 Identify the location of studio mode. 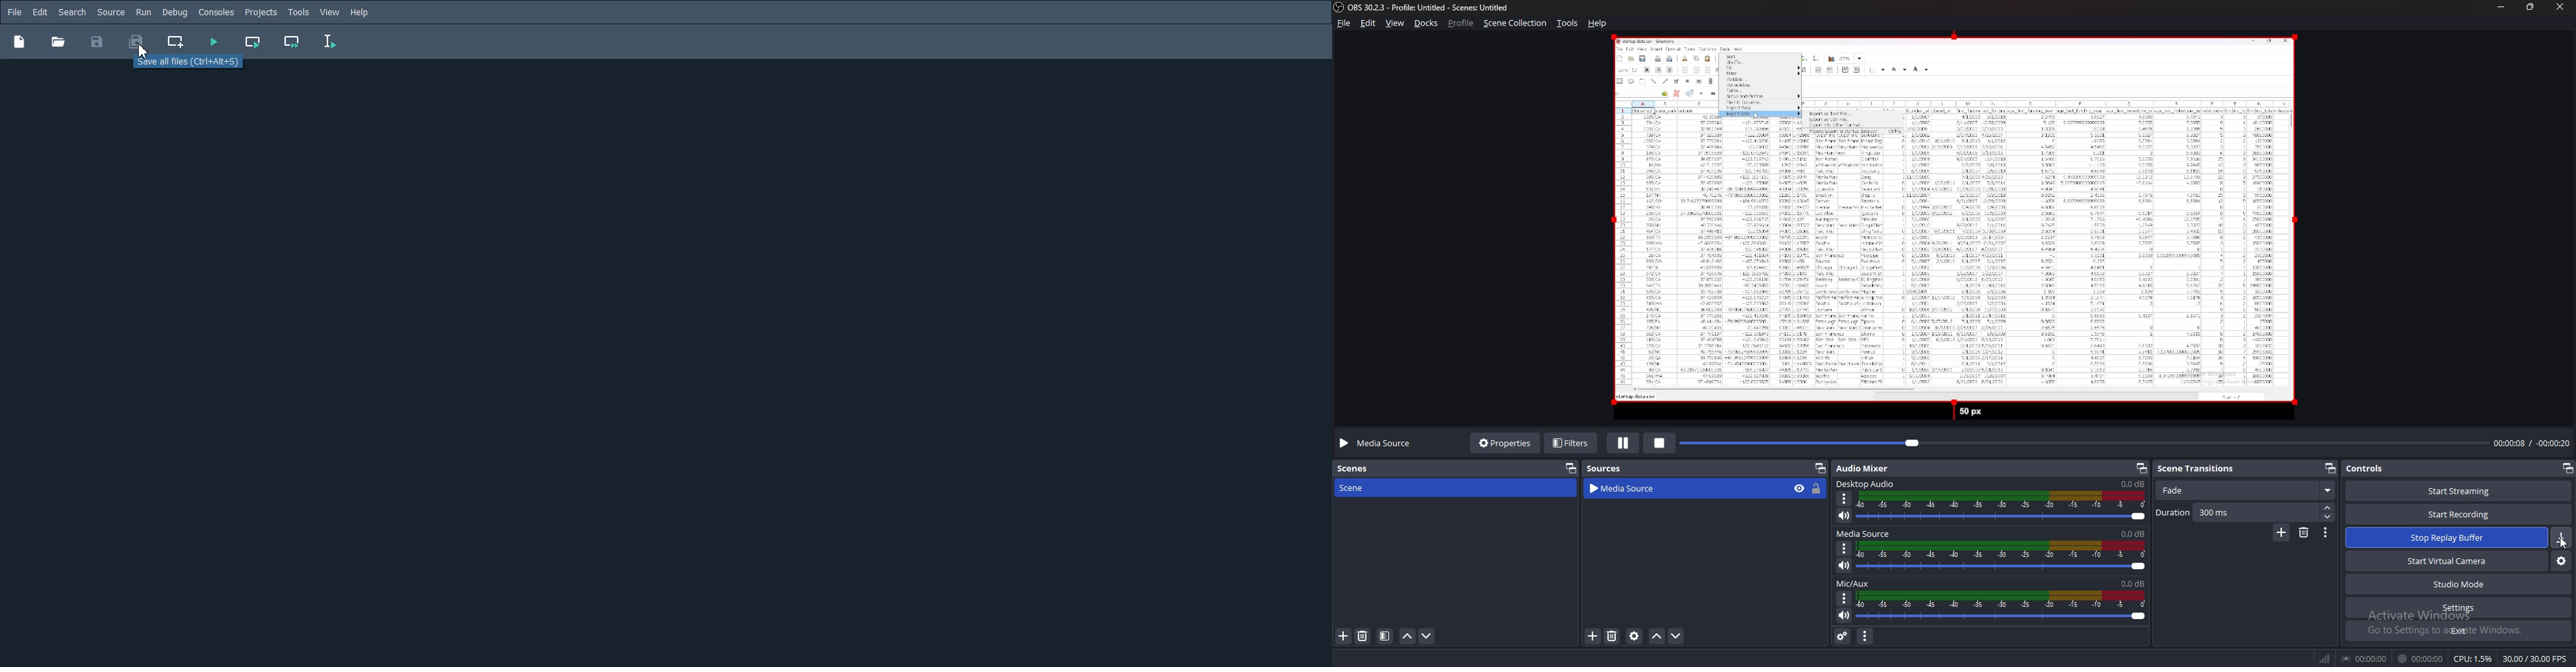
(2458, 584).